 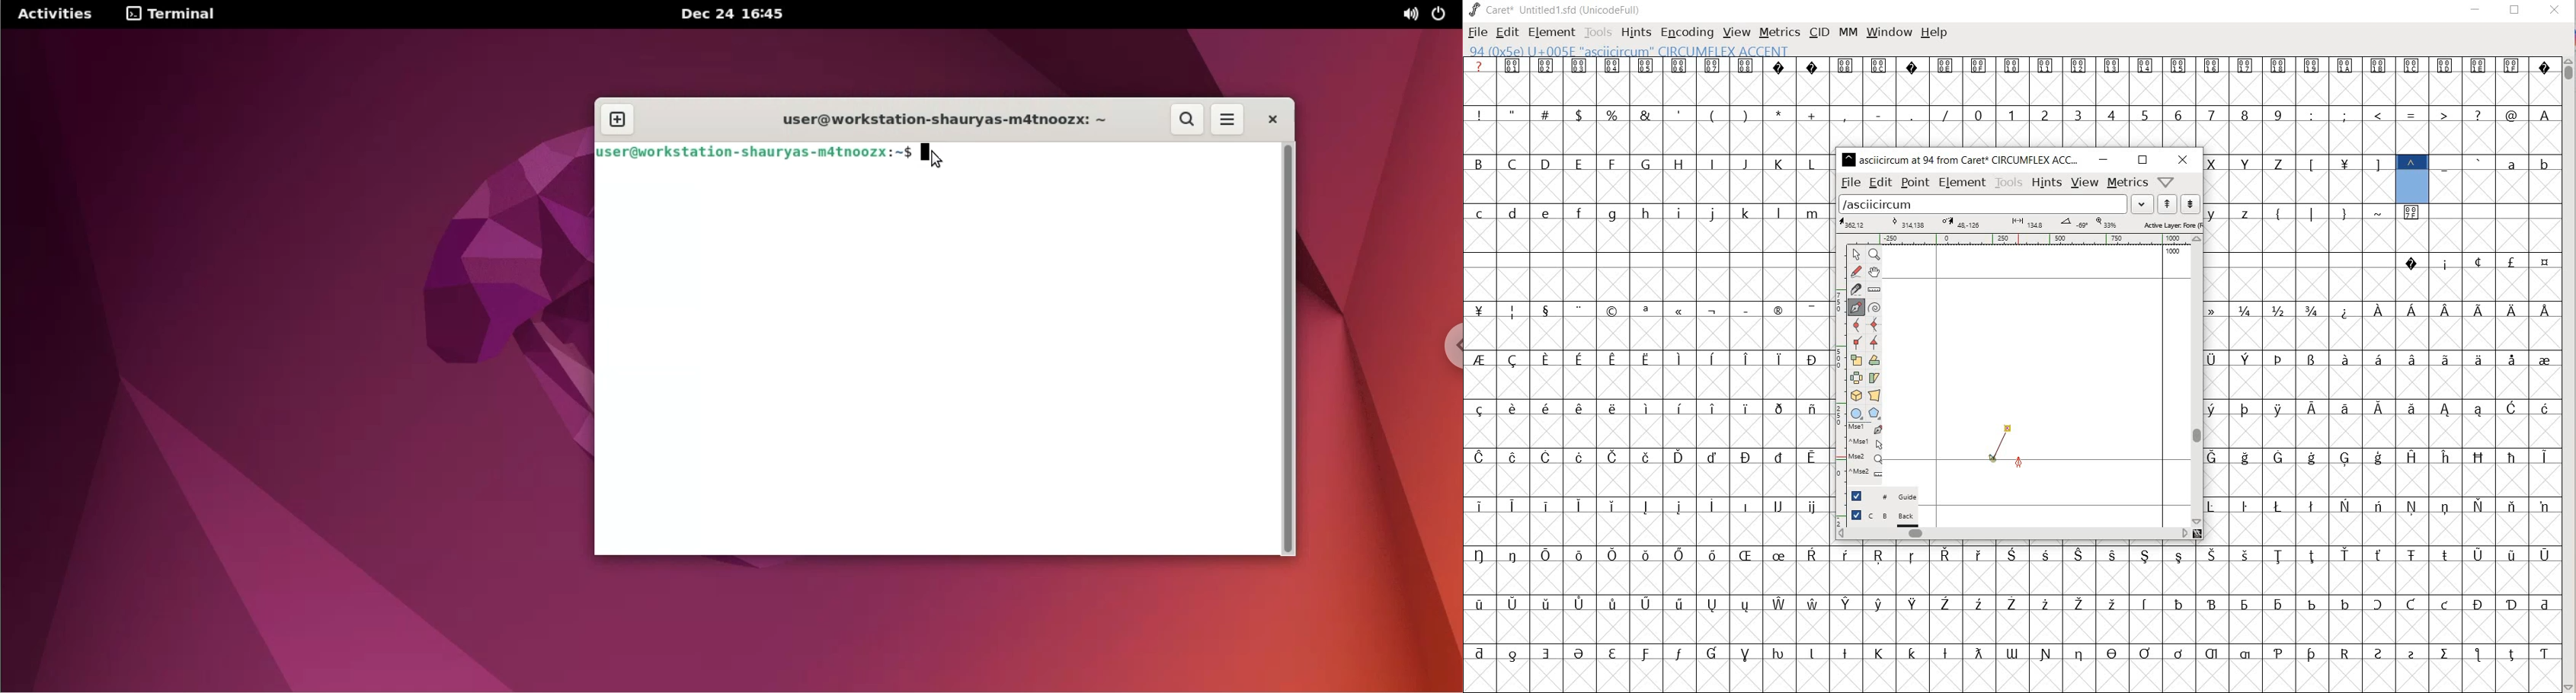 I want to click on element, so click(x=1962, y=182).